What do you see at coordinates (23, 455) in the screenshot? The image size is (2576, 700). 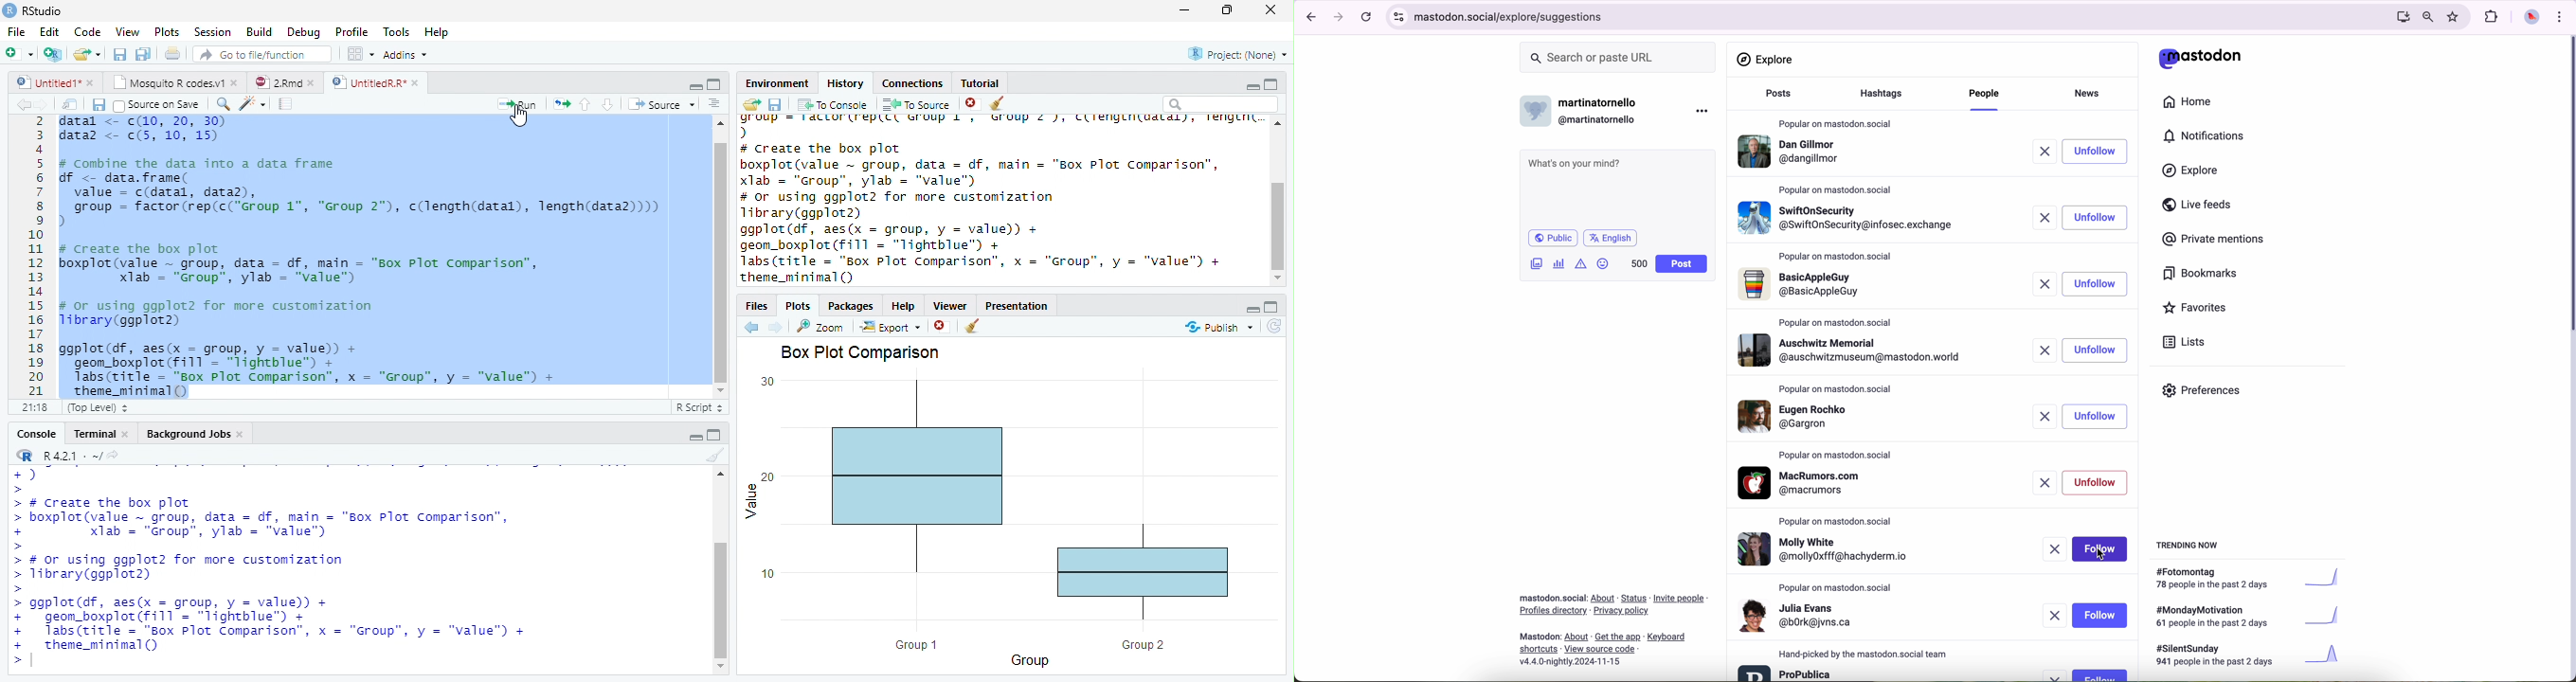 I see `R` at bounding box center [23, 455].